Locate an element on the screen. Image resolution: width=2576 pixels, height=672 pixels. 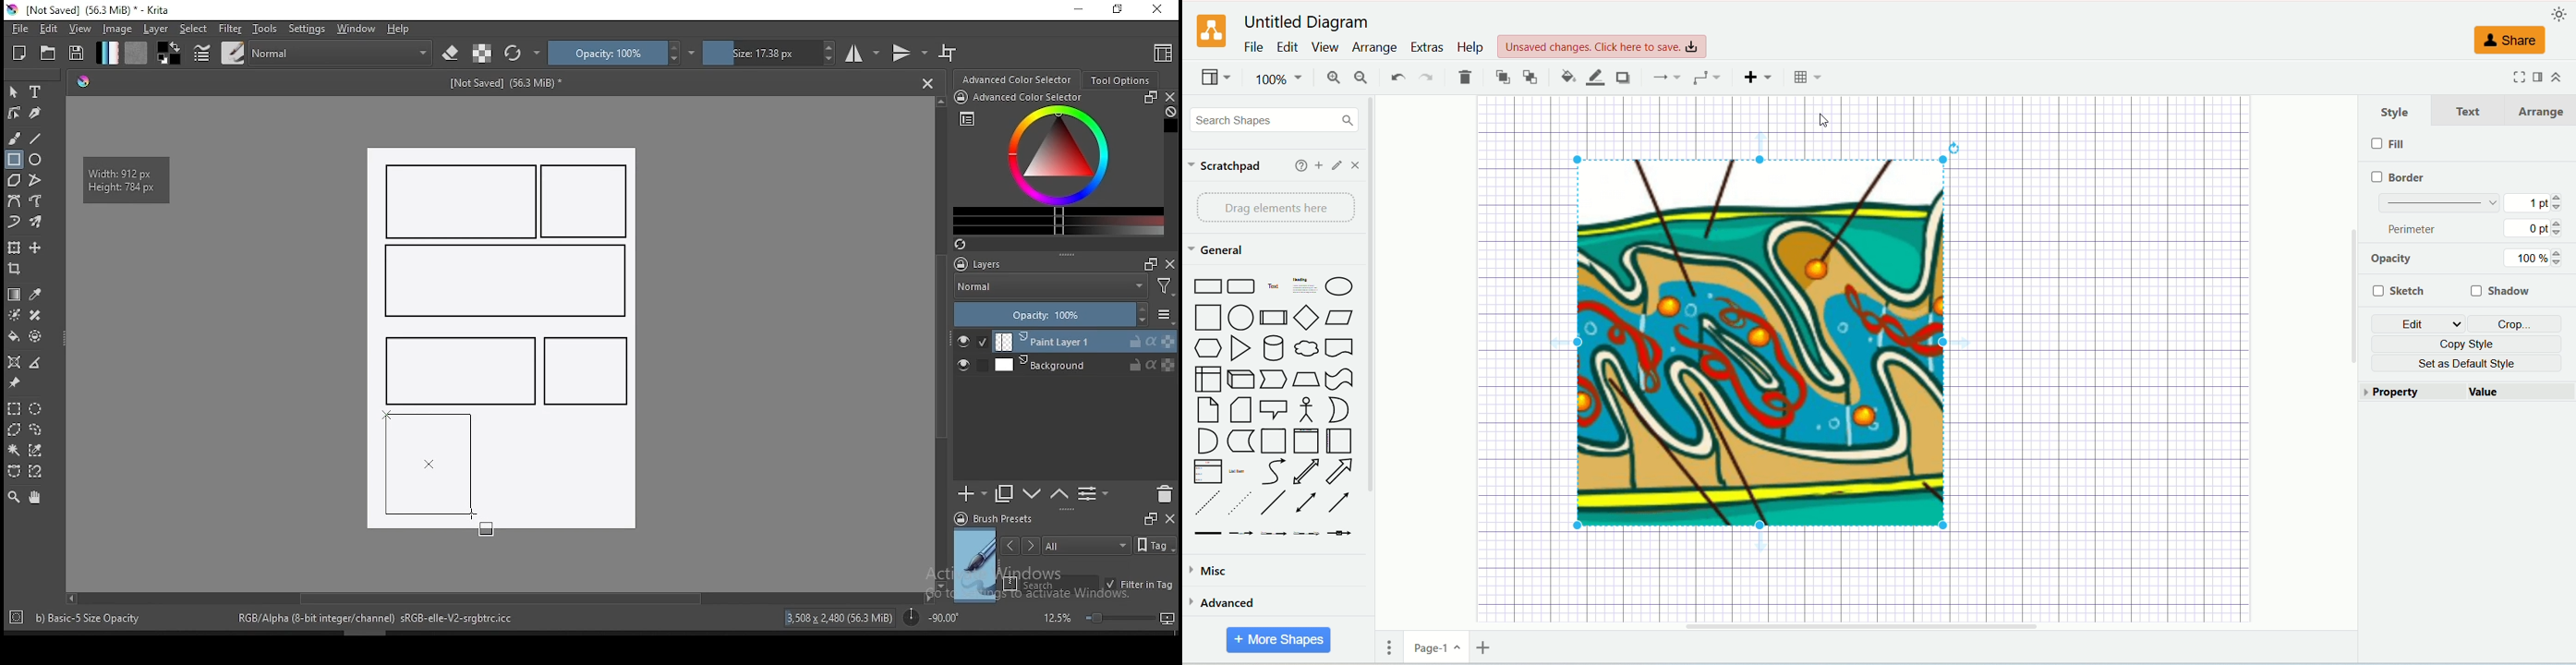
Curves is located at coordinates (1277, 473).